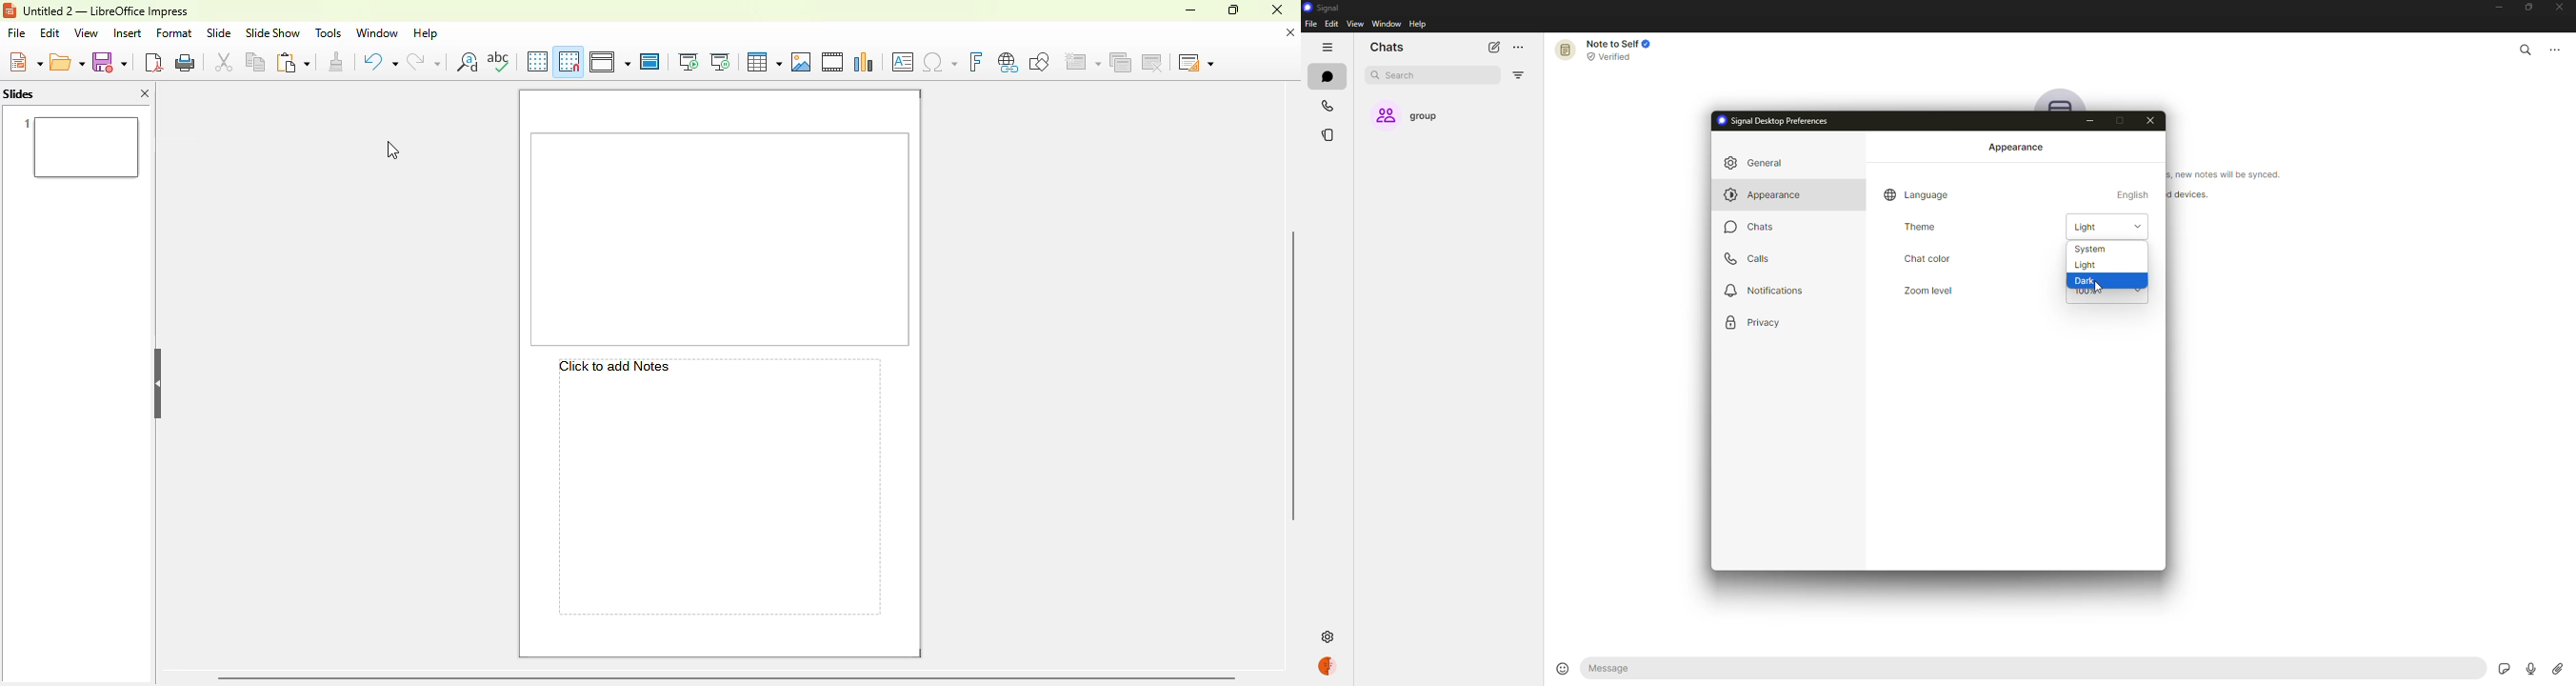 This screenshot has height=700, width=2576. Describe the element at coordinates (106, 11) in the screenshot. I see `title` at that location.